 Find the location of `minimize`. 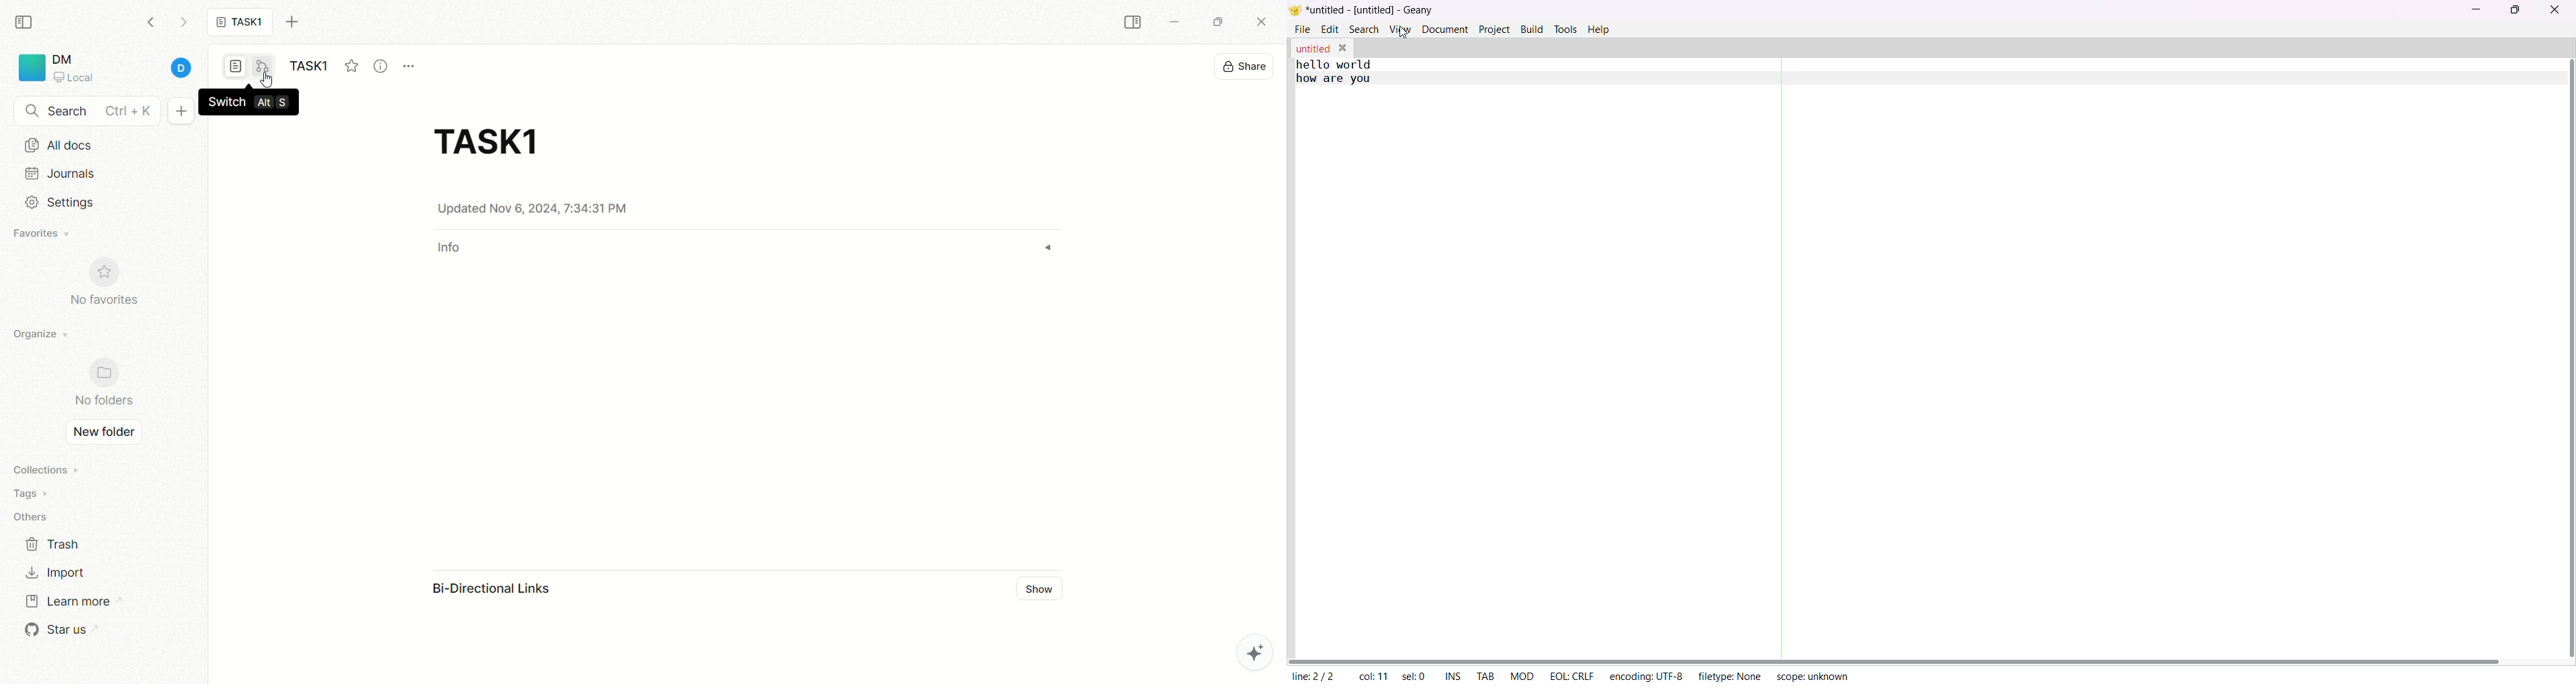

minimize is located at coordinates (2474, 11).